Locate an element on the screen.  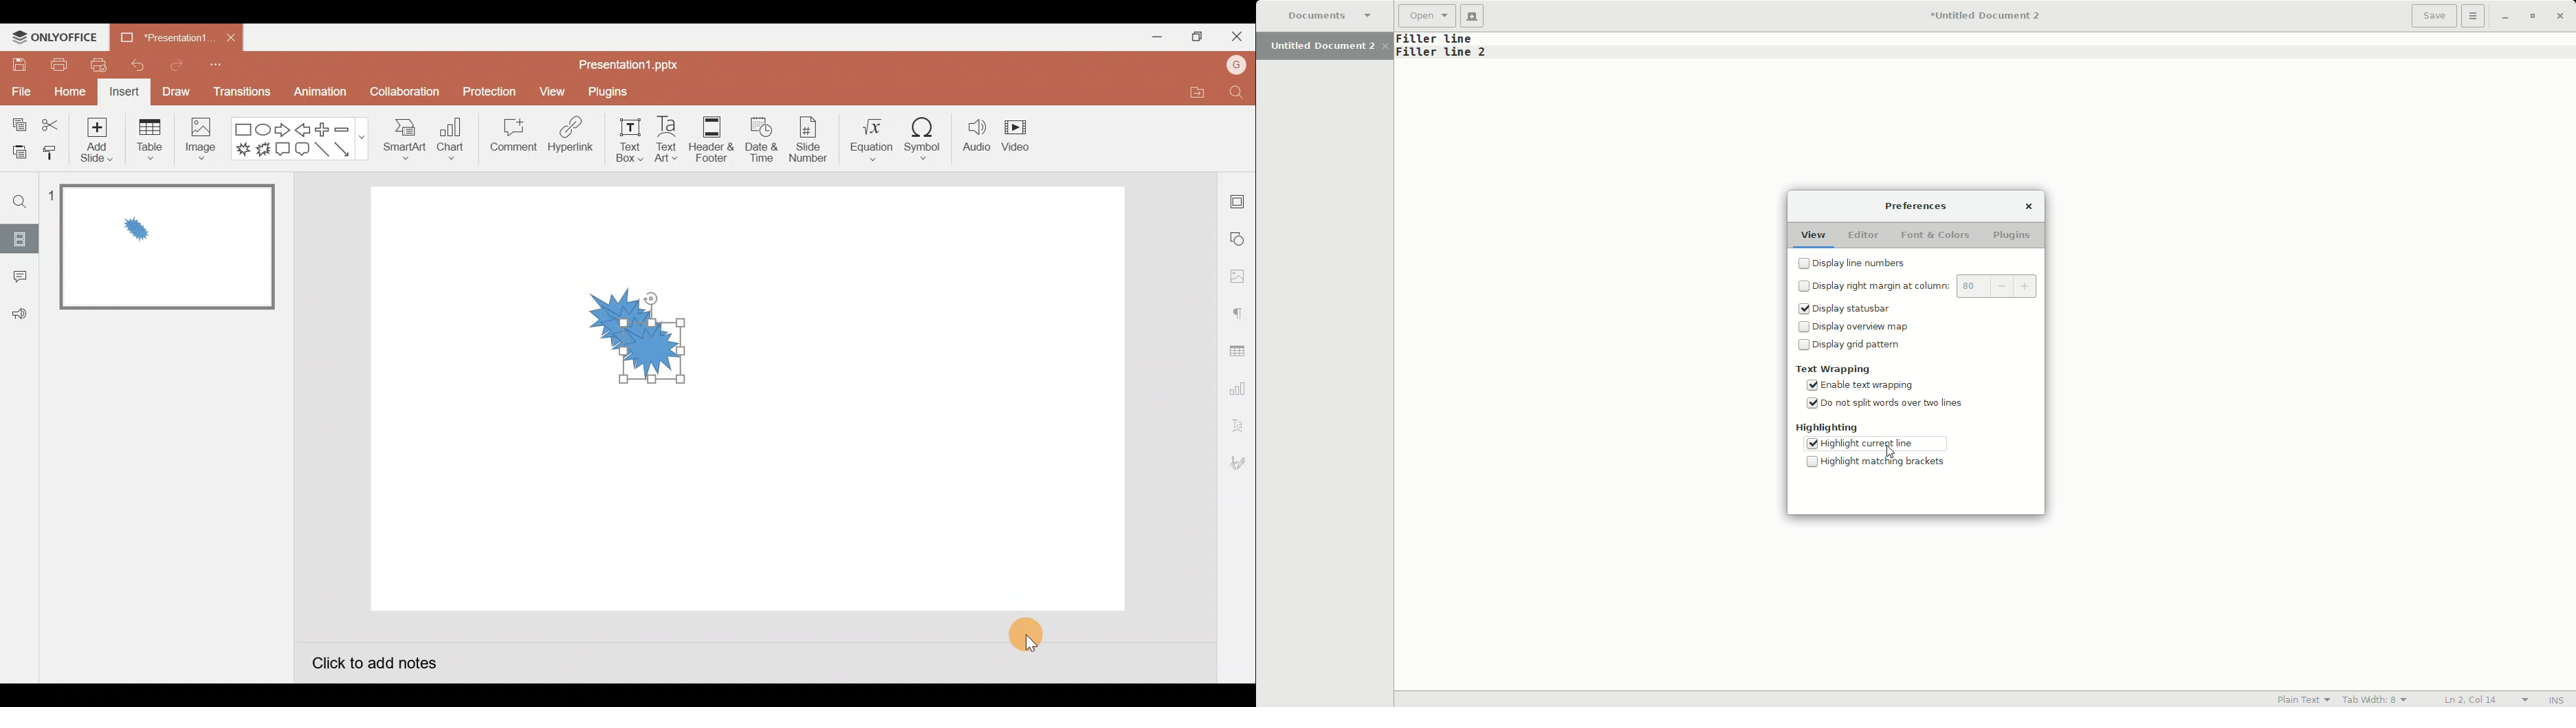
Copy is located at coordinates (16, 123).